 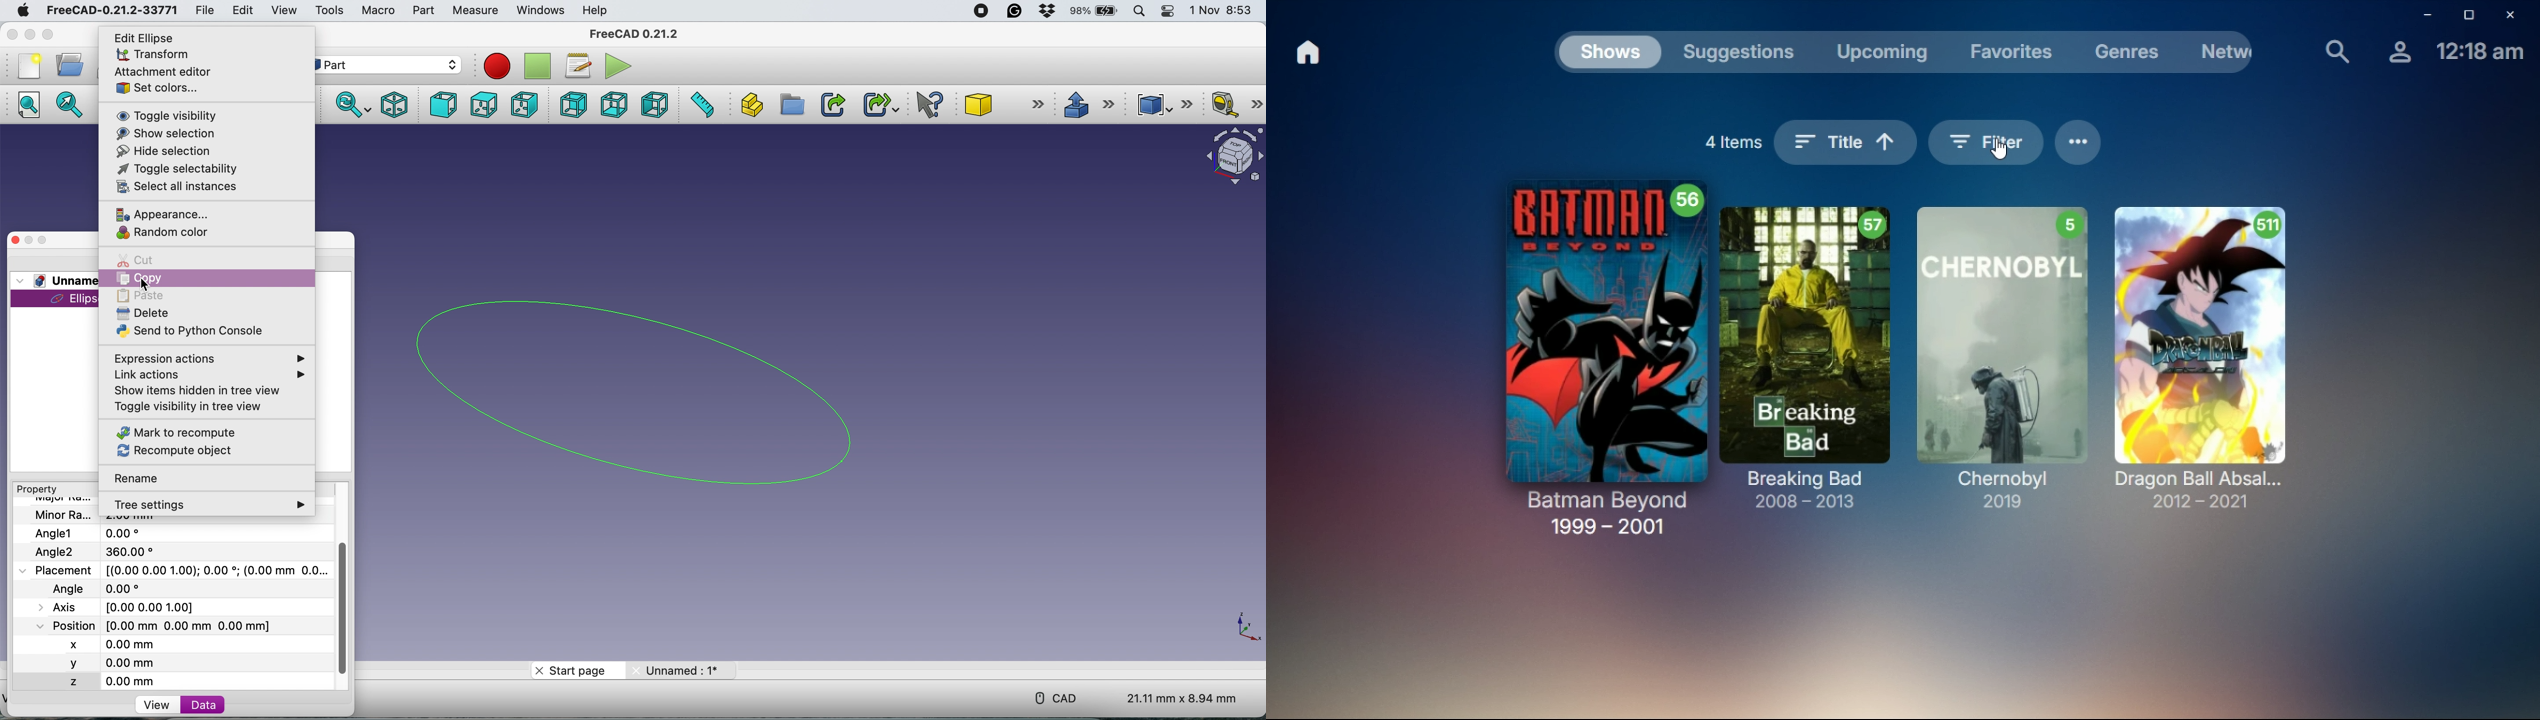 I want to click on top, so click(x=488, y=105).